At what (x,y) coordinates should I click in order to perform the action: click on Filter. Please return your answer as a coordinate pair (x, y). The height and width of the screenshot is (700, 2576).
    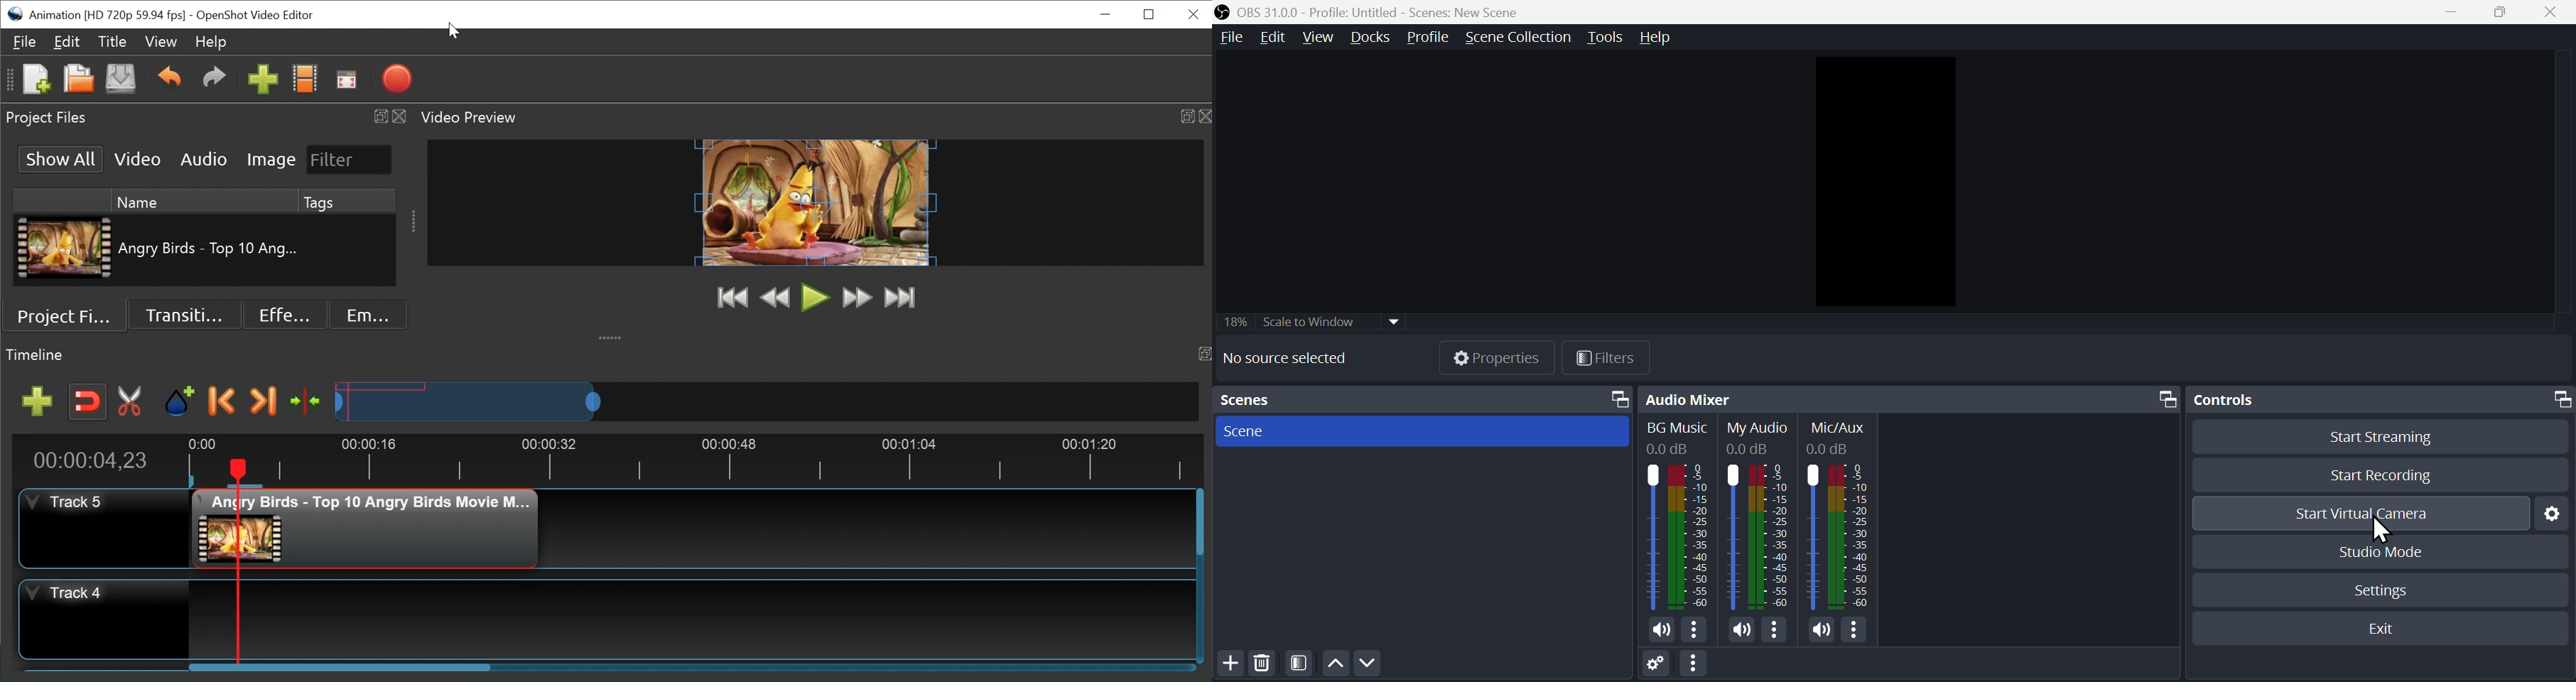
    Looking at the image, I should click on (1606, 360).